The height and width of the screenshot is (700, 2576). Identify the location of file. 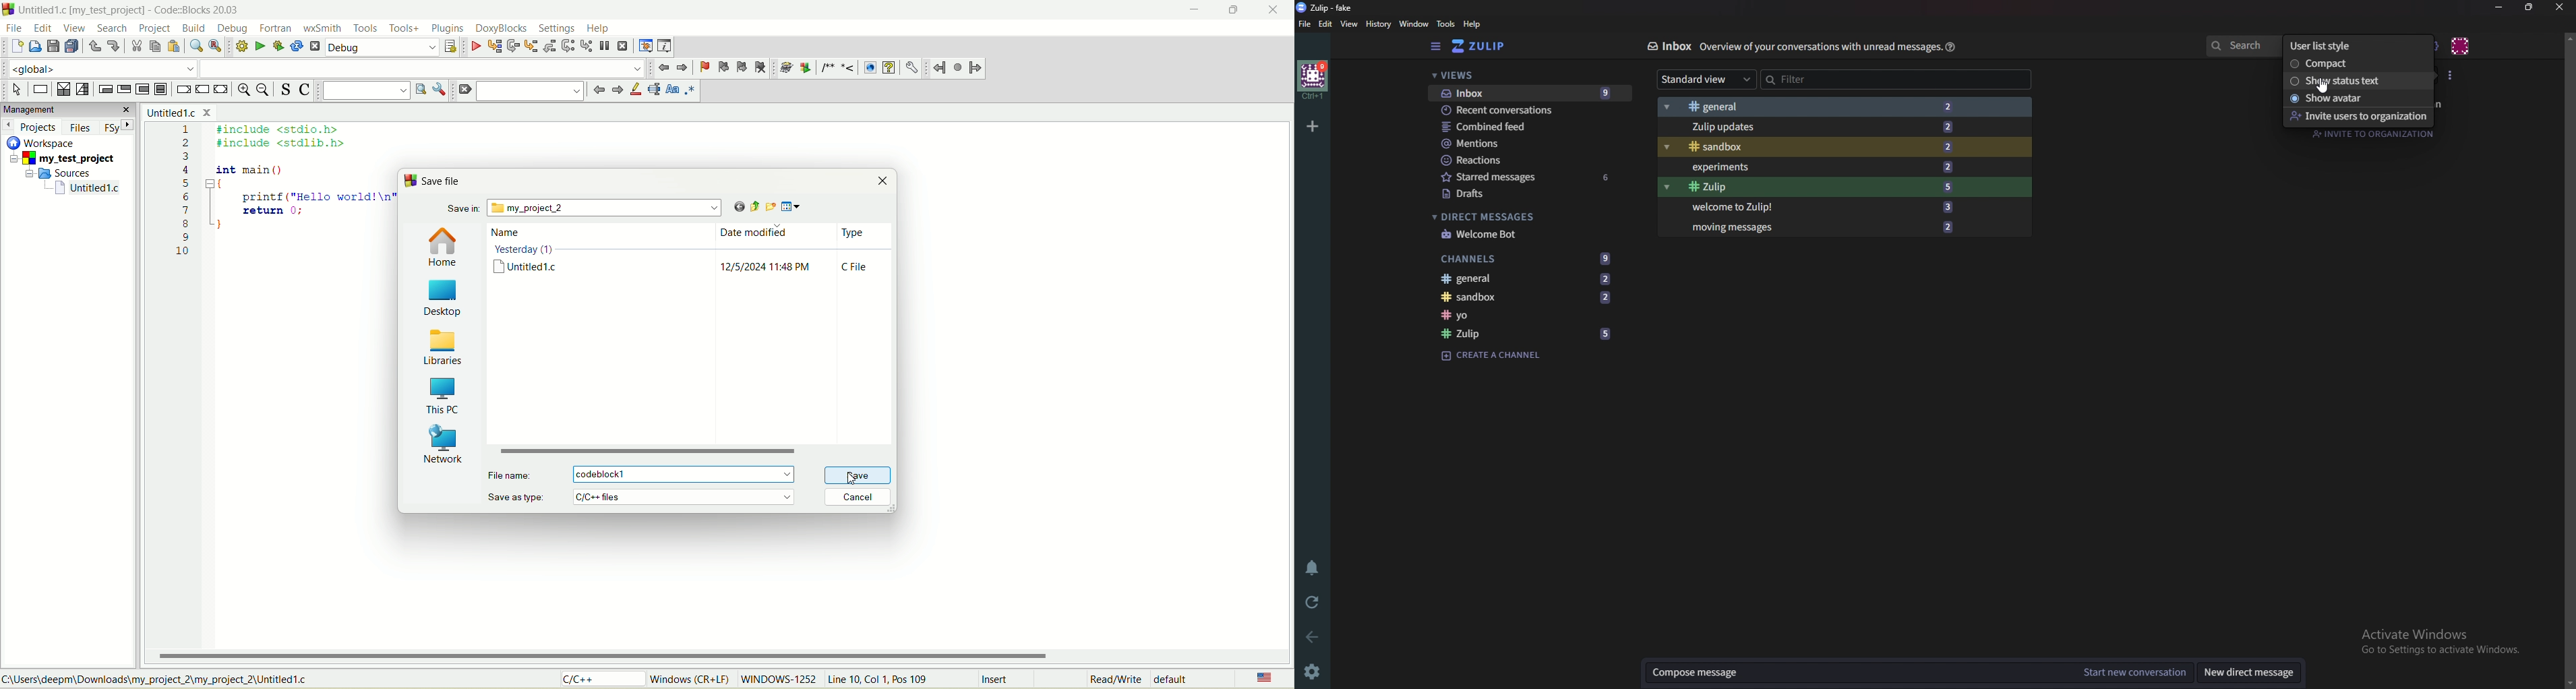
(13, 27).